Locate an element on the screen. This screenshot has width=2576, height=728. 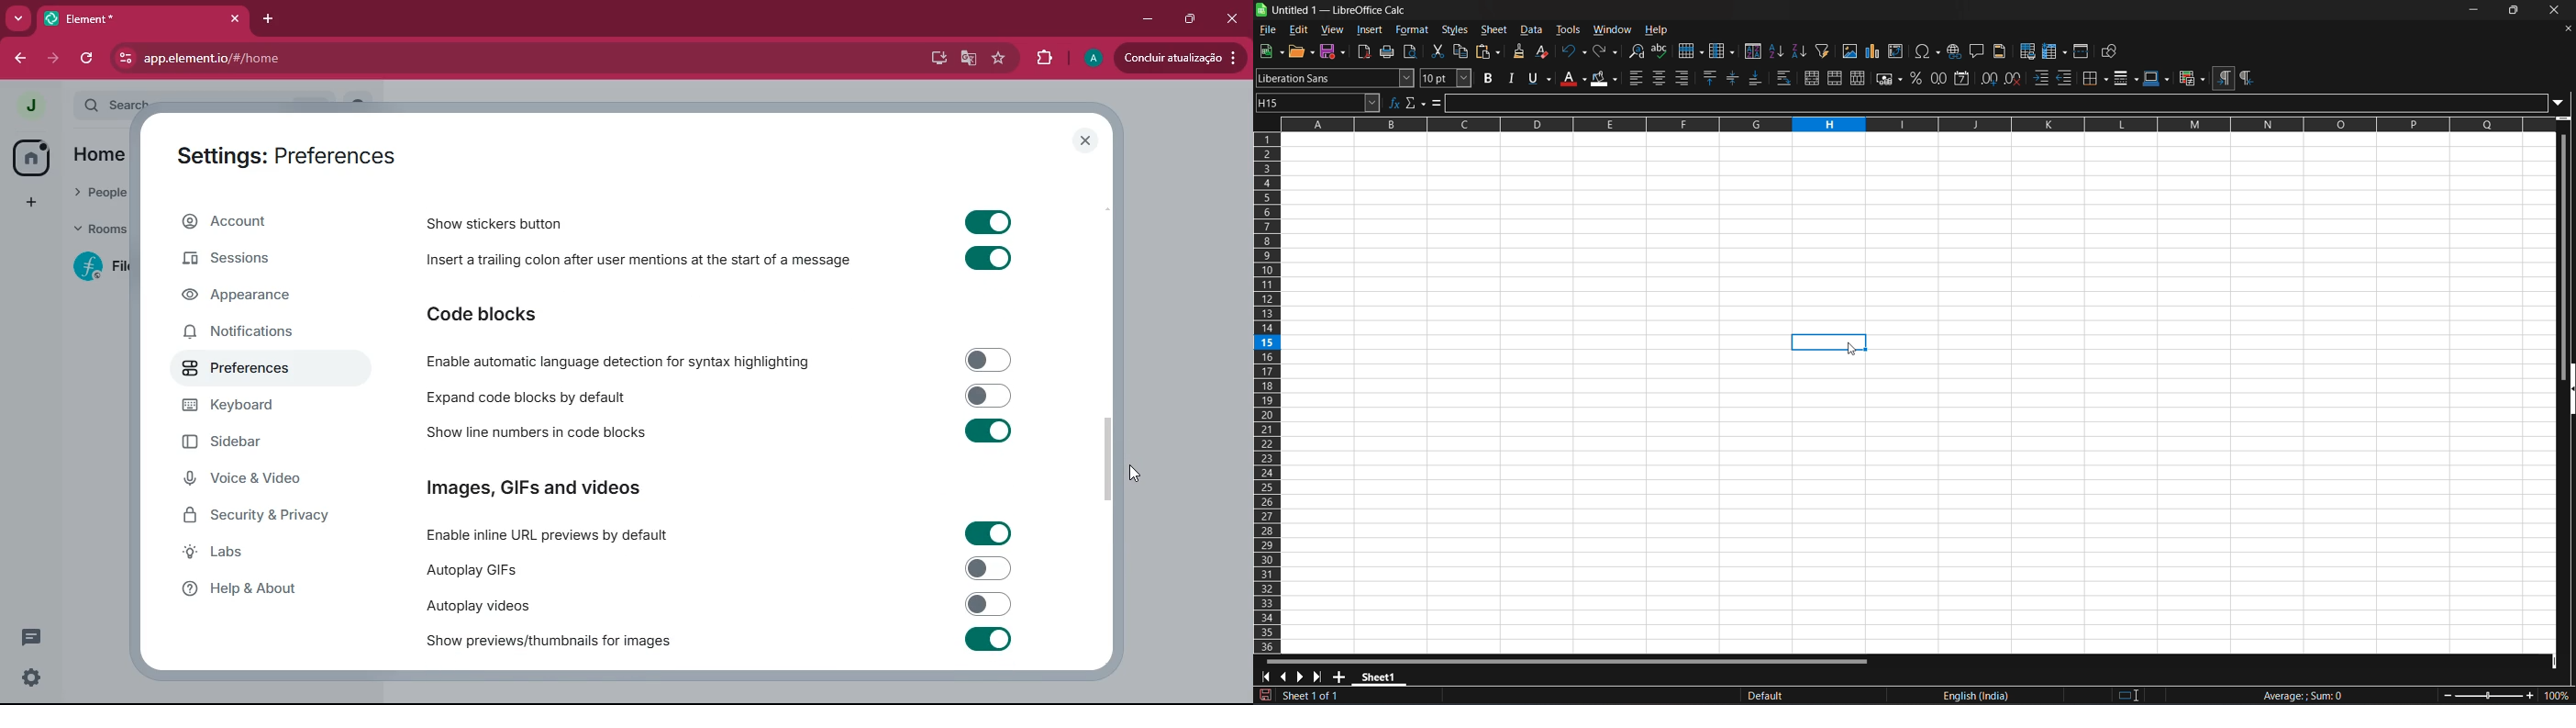
underlinr is located at coordinates (1541, 78).